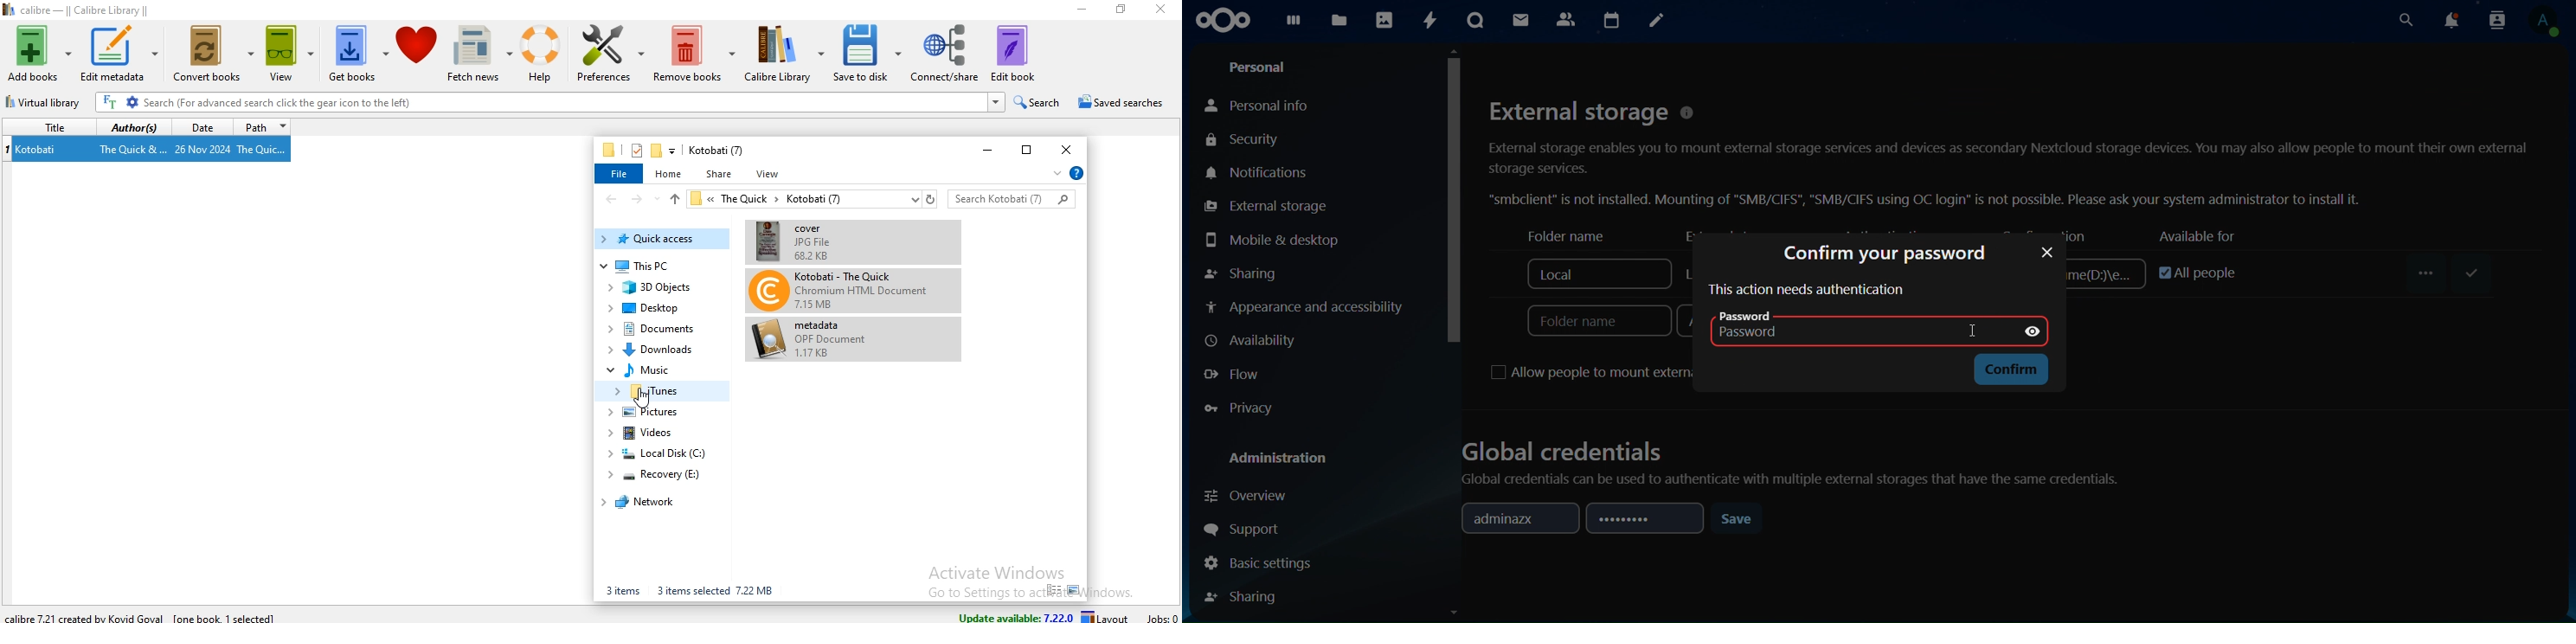  I want to click on personal, so click(1260, 65).